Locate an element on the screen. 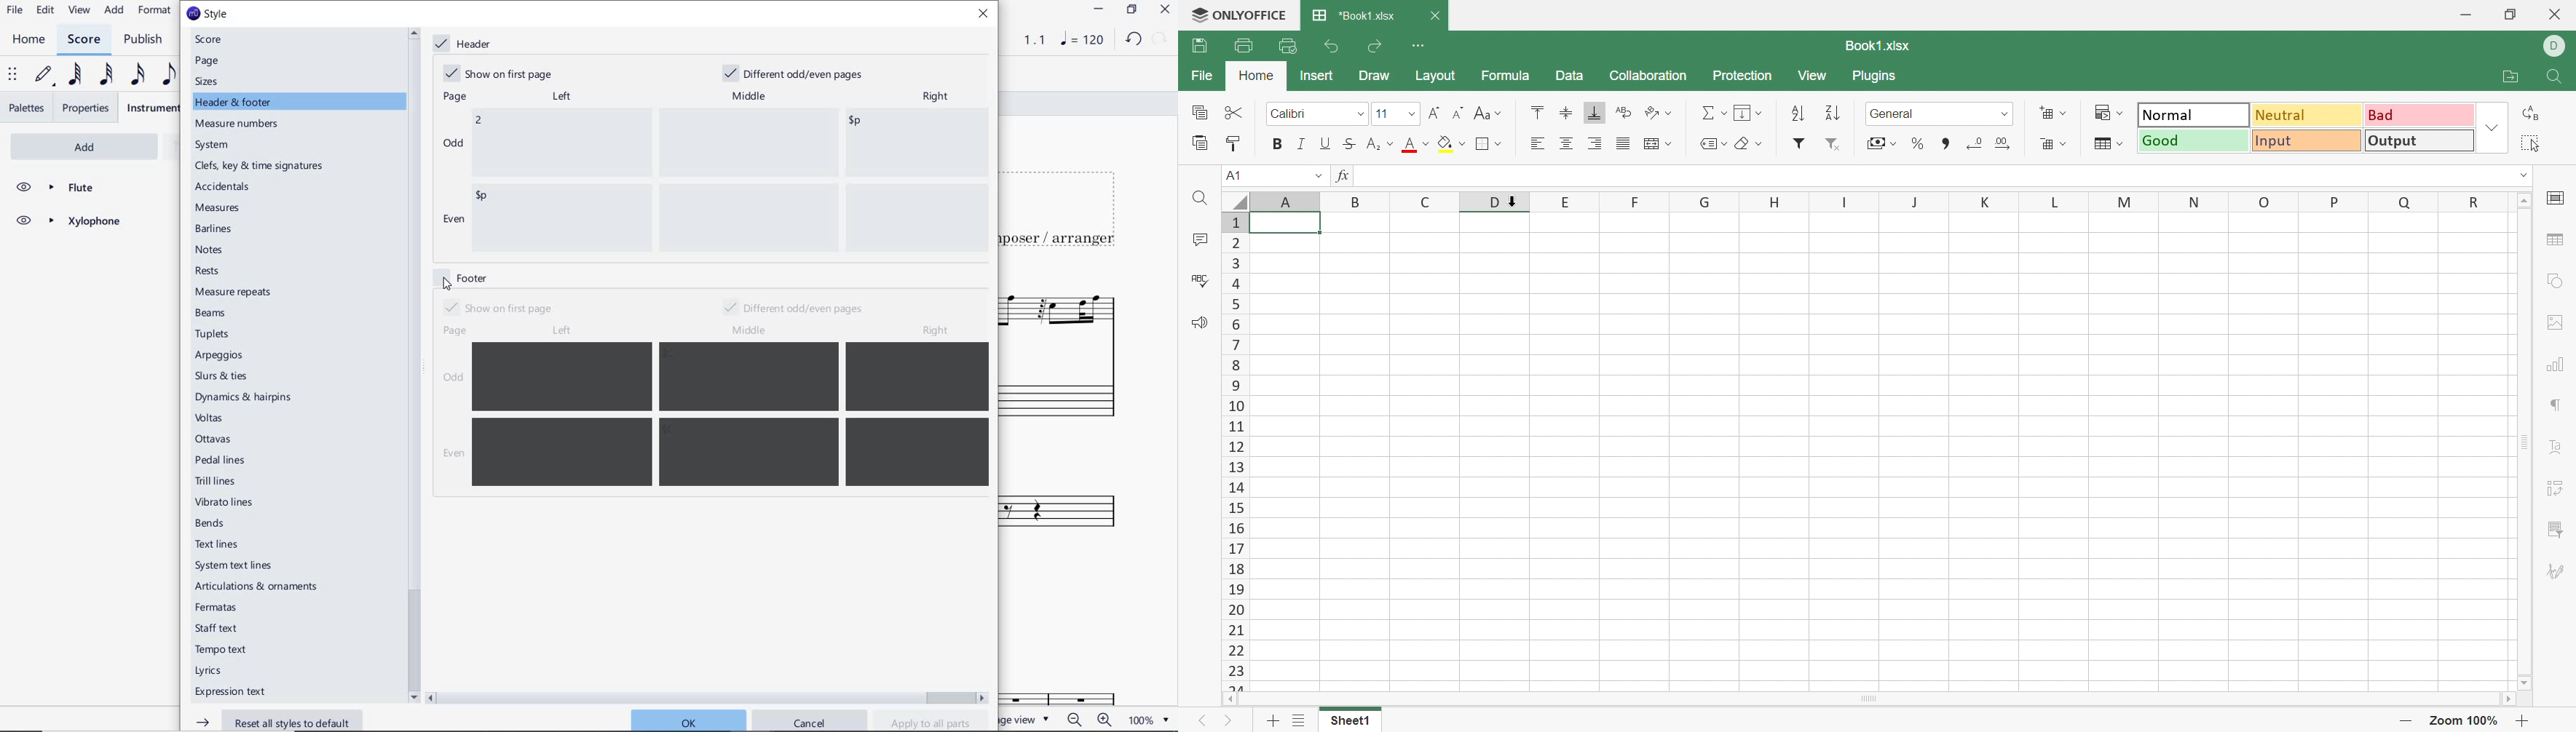 The height and width of the screenshot is (756, 2576). Book1.xlsx is located at coordinates (1880, 44).